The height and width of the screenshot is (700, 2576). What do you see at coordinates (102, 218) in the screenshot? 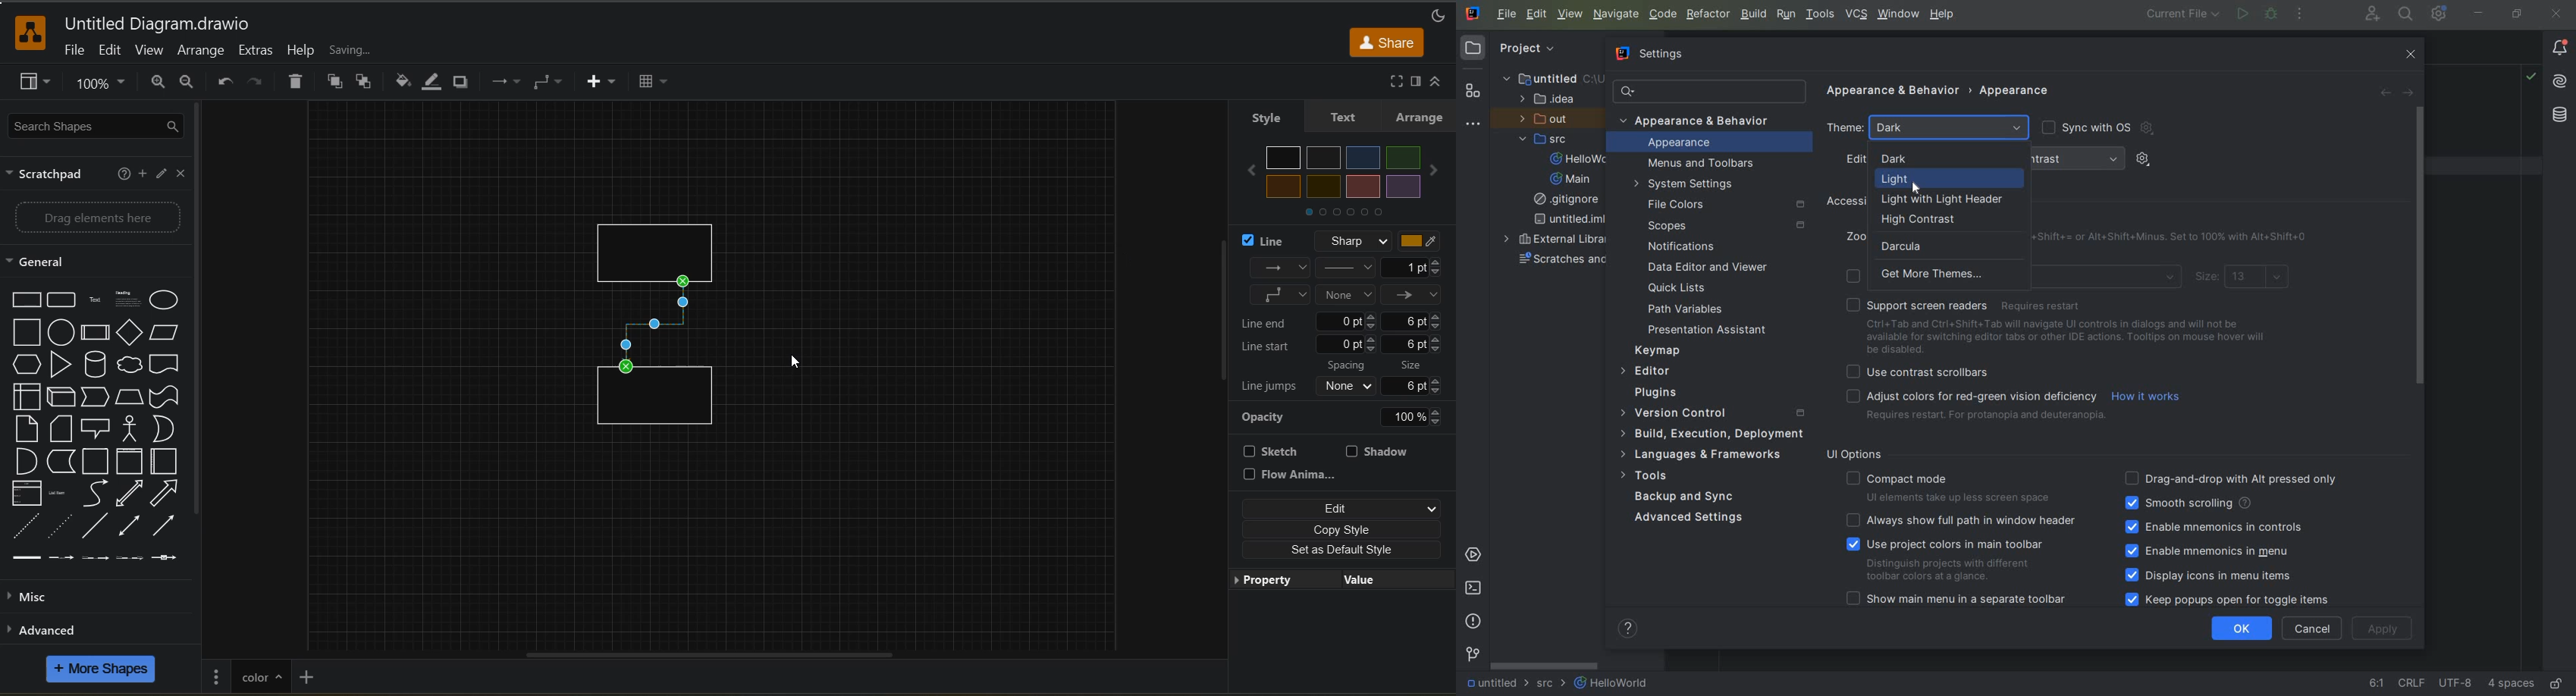
I see `drag elements here` at bounding box center [102, 218].